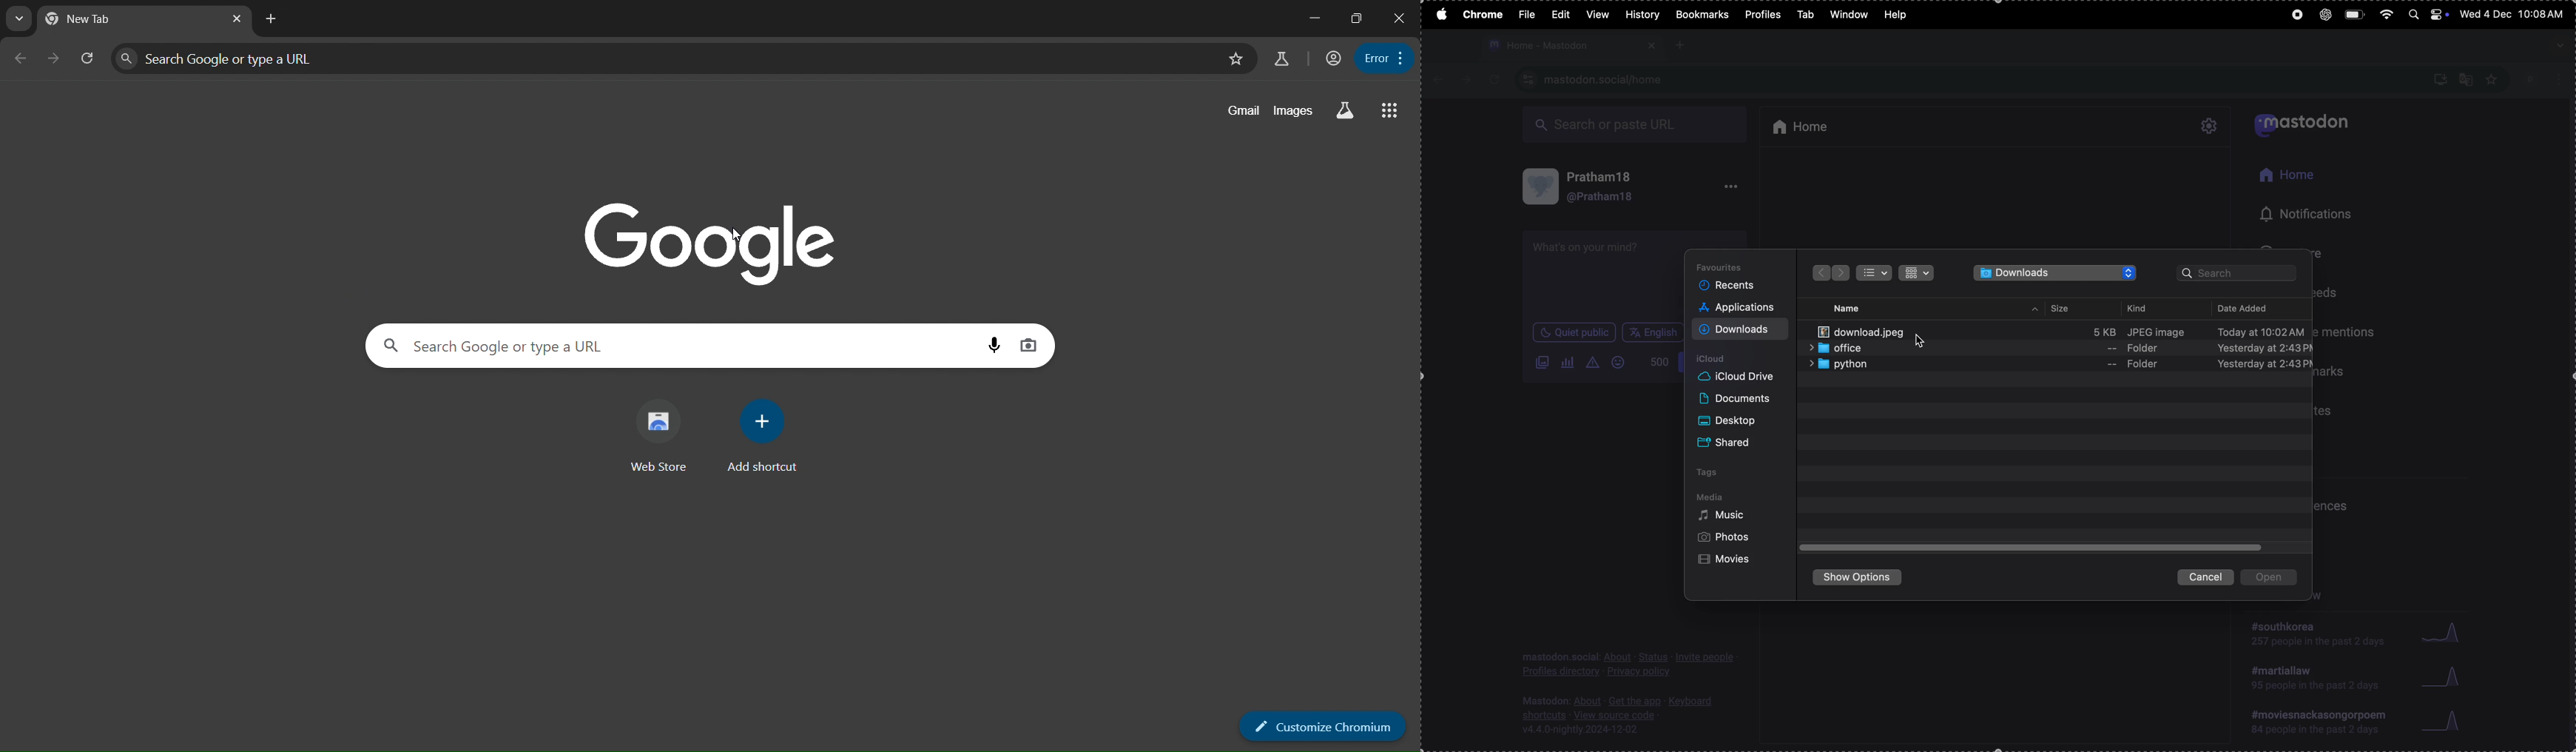 This screenshot has width=2576, height=756. What do you see at coordinates (1028, 346) in the screenshot?
I see `image search` at bounding box center [1028, 346].